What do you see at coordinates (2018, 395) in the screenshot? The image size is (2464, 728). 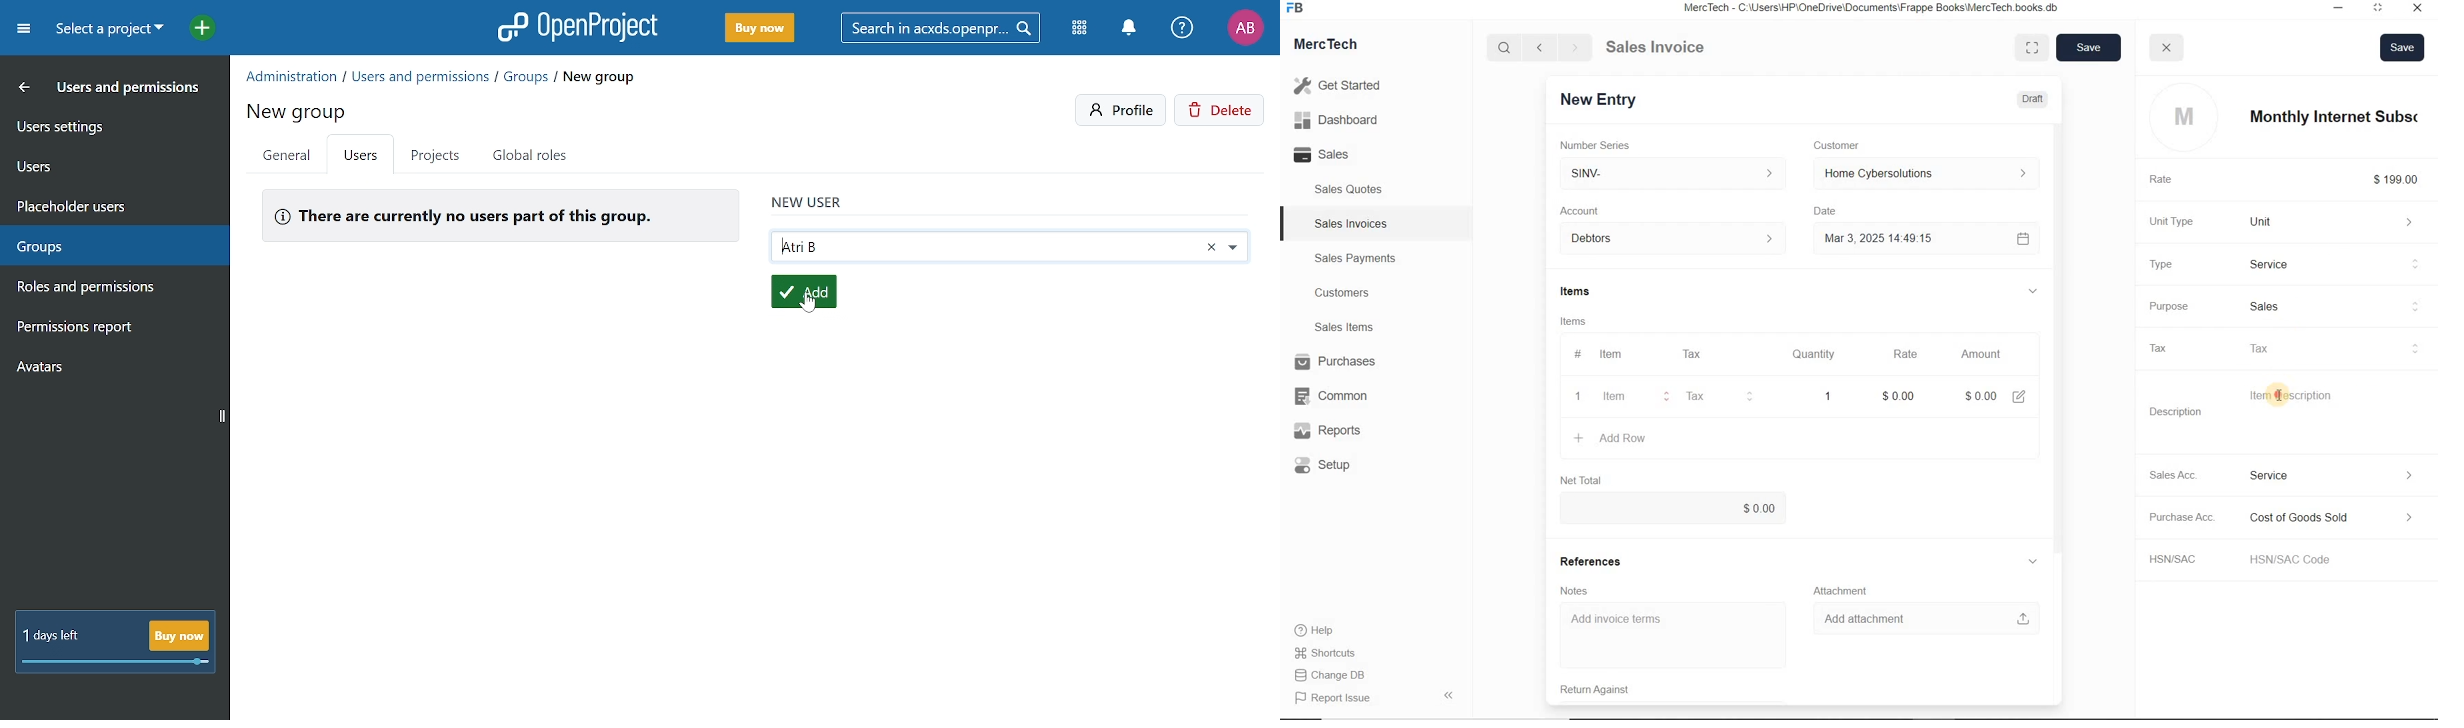 I see `edit` at bounding box center [2018, 395].